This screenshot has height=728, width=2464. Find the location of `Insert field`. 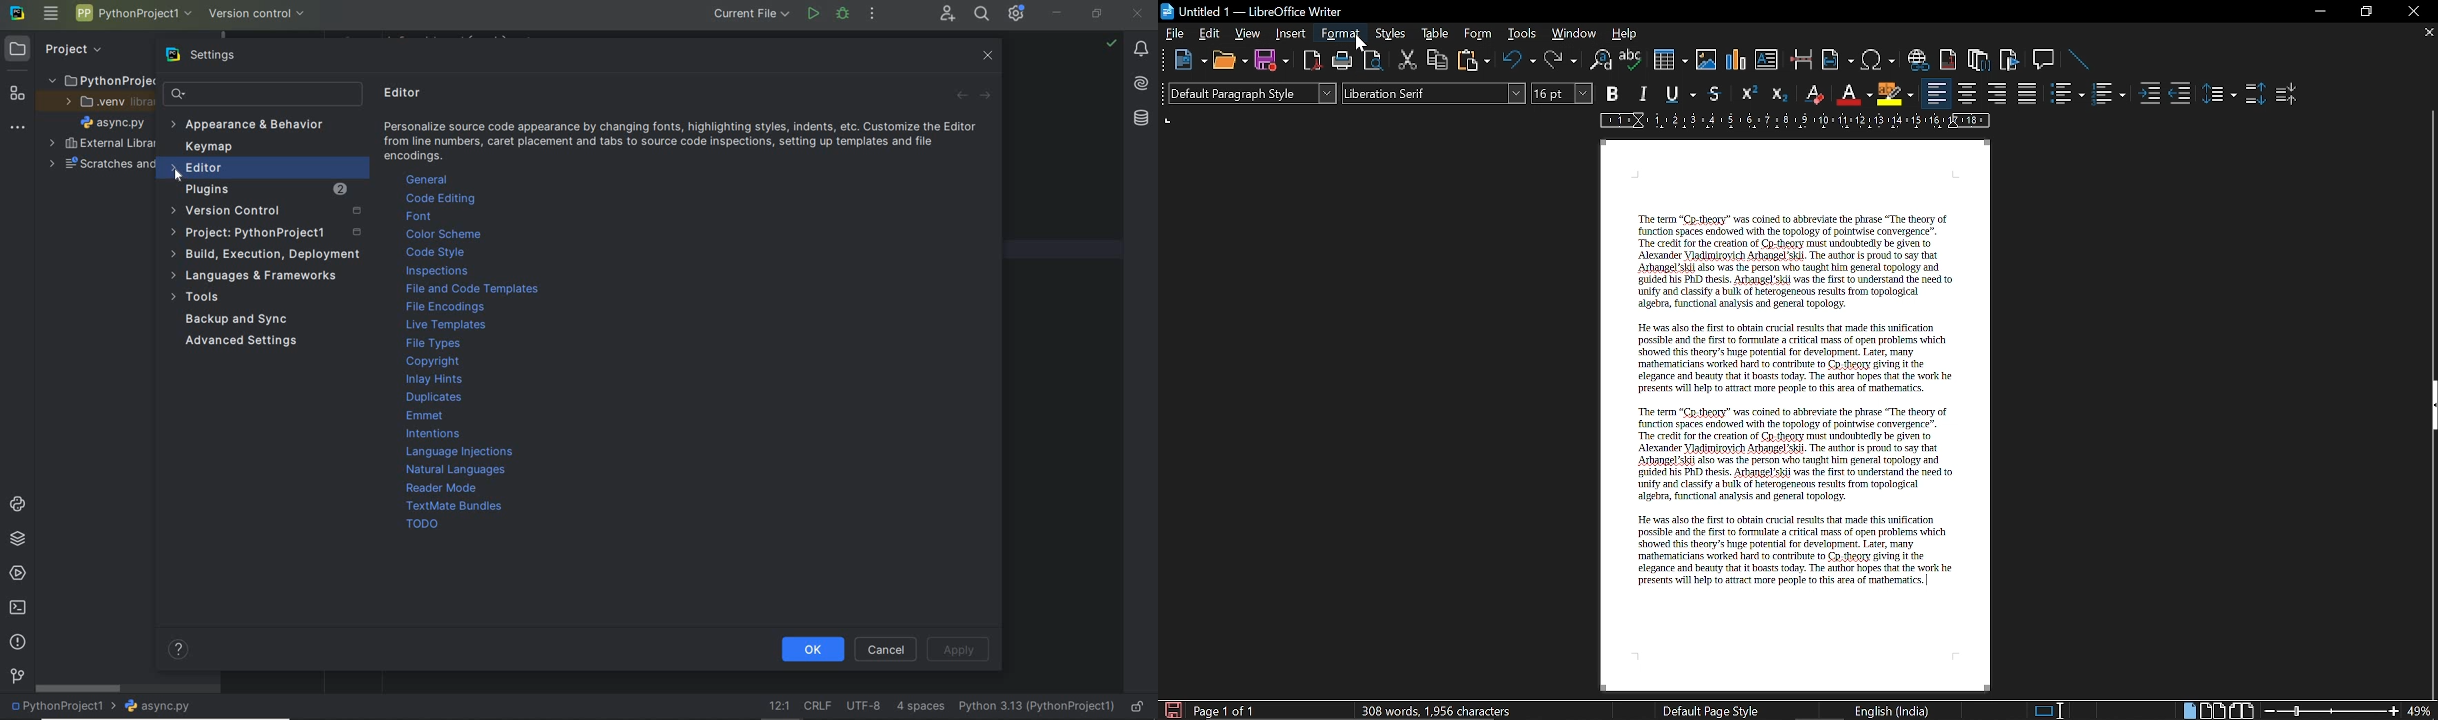

Insert field is located at coordinates (1837, 61).